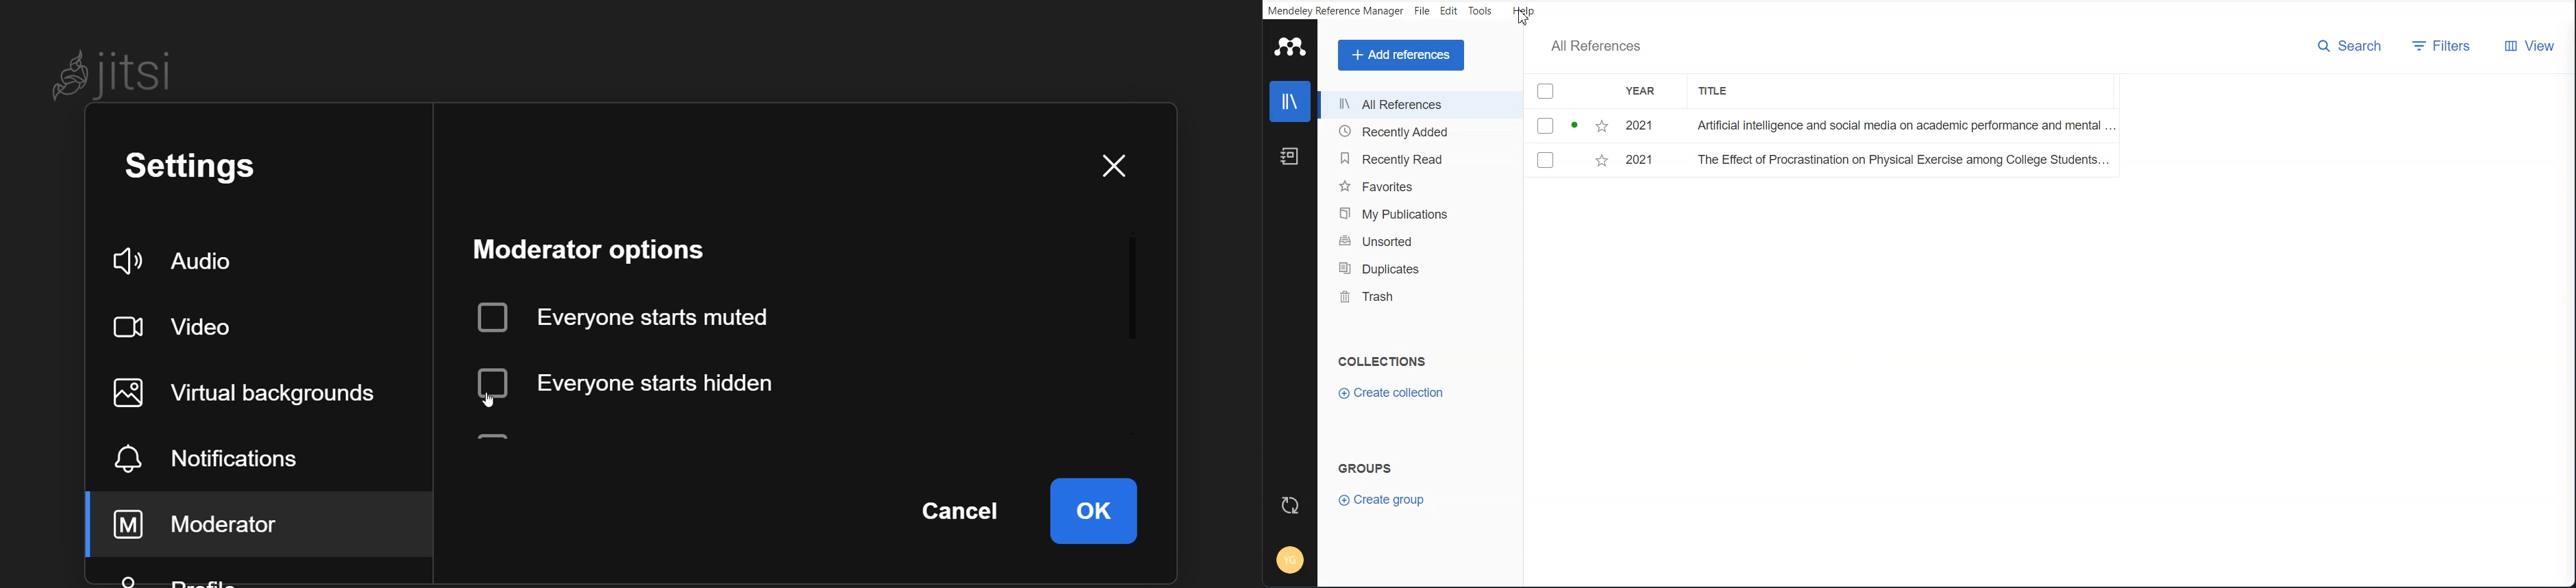 The width and height of the screenshot is (2576, 588). What do you see at coordinates (1383, 363) in the screenshot?
I see `Text` at bounding box center [1383, 363].